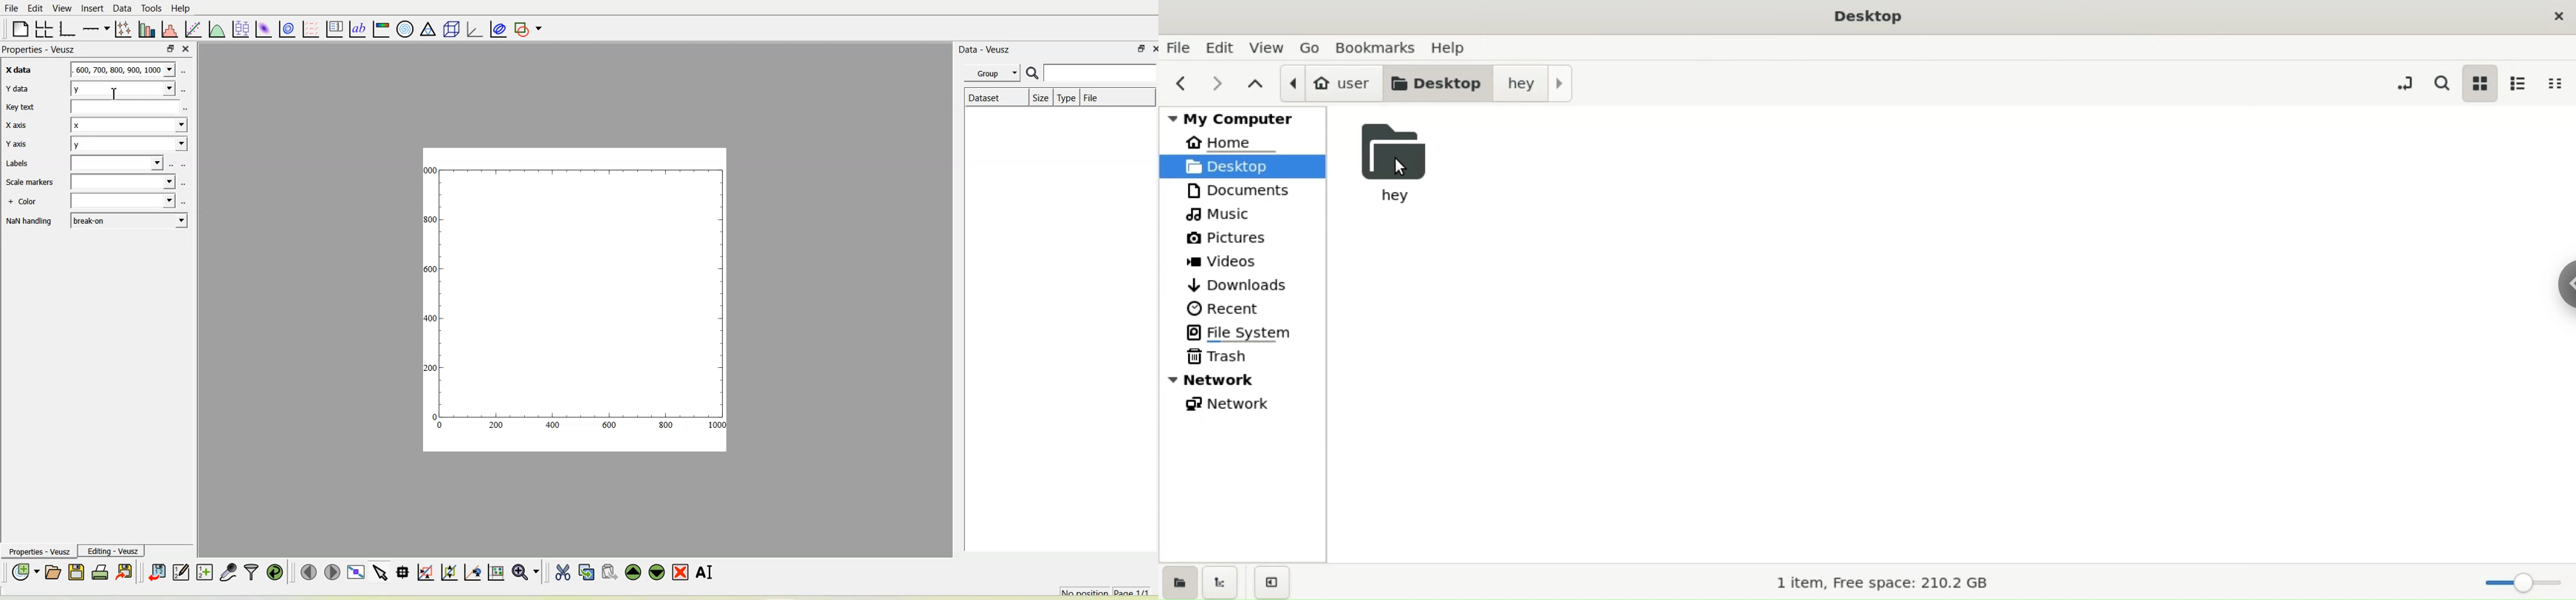 Image resolution: width=2576 pixels, height=616 pixels. I want to click on Create new datasets using ranges, parametrically or as functions of existing datasets, so click(205, 572).